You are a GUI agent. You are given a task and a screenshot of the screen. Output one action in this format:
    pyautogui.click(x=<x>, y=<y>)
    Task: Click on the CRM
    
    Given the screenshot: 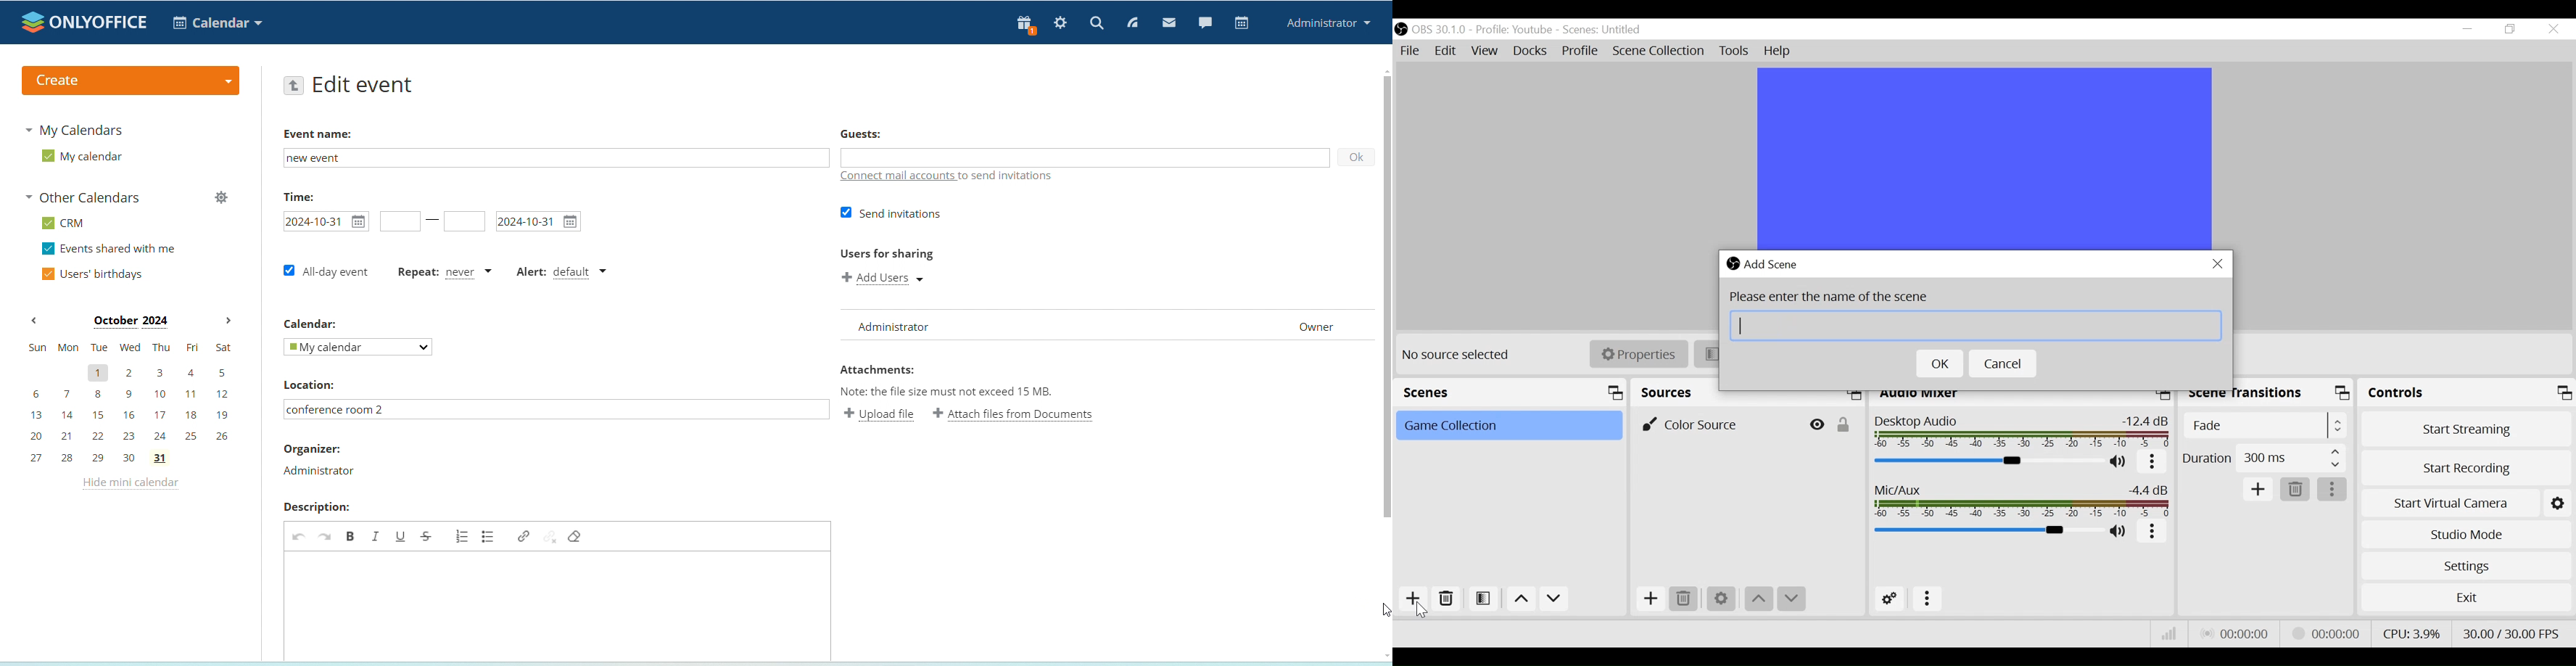 What is the action you would take?
    pyautogui.click(x=65, y=223)
    